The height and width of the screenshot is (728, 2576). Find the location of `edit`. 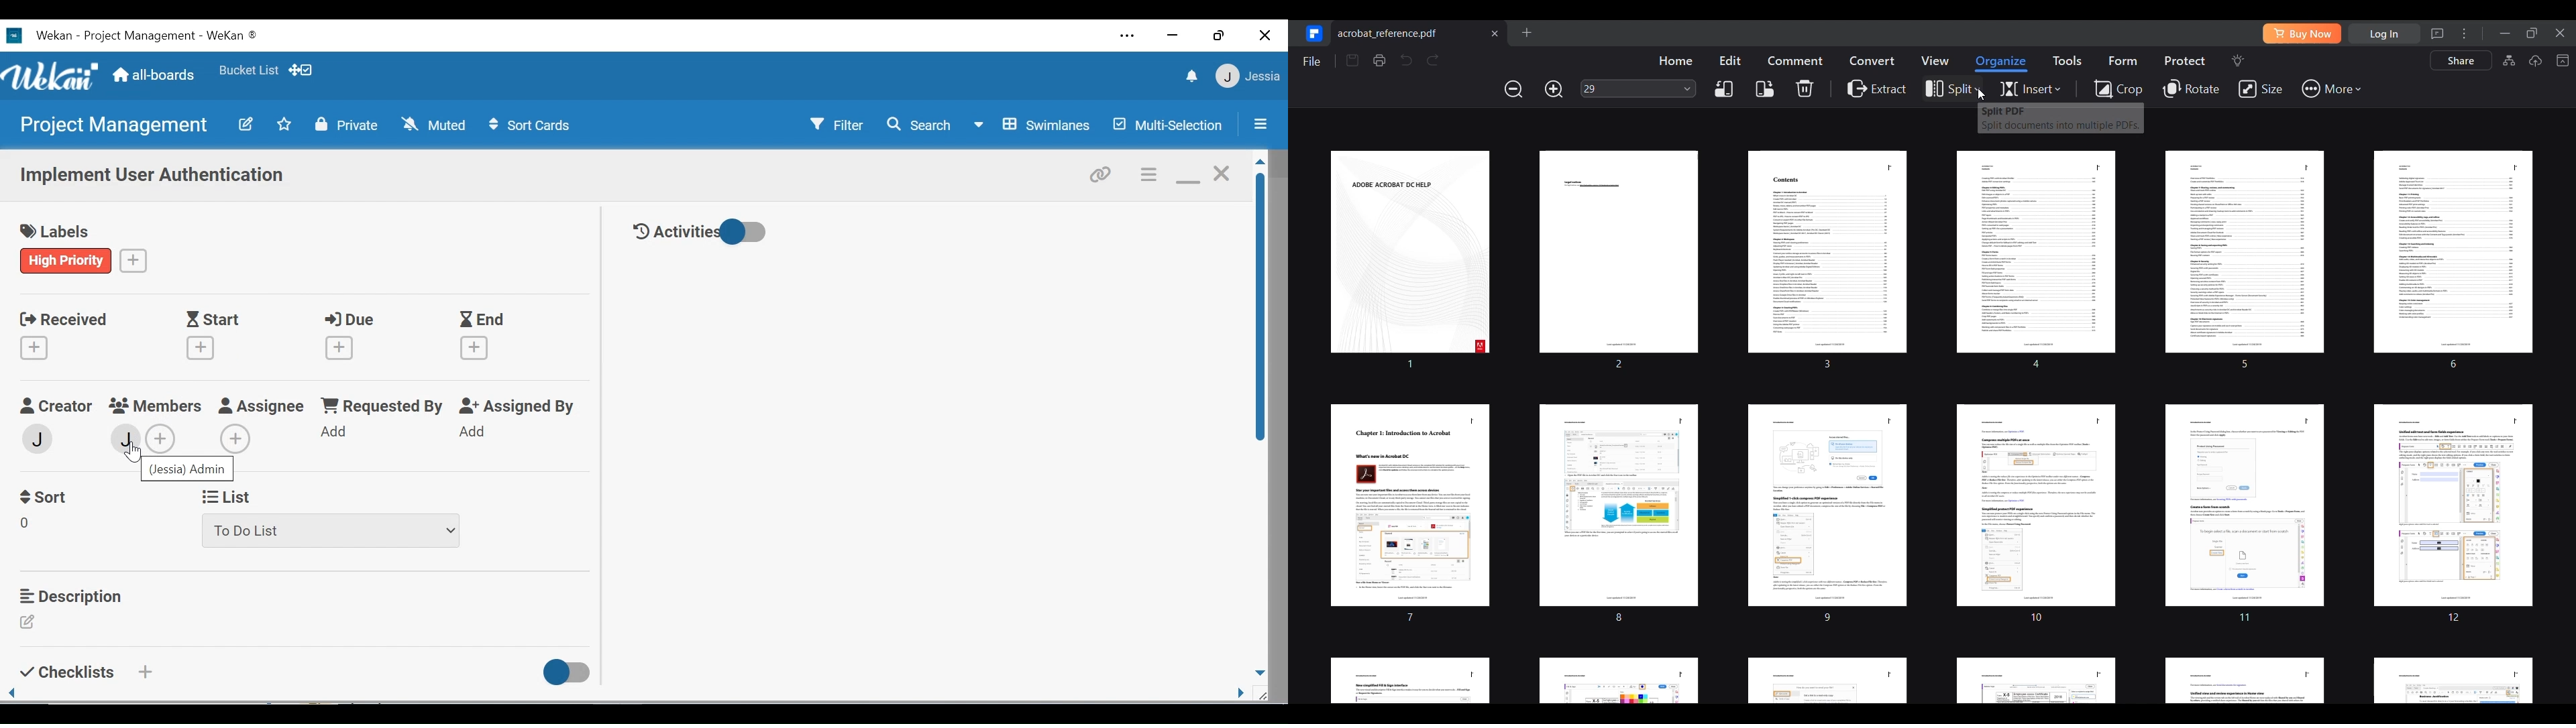

edit is located at coordinates (28, 622).